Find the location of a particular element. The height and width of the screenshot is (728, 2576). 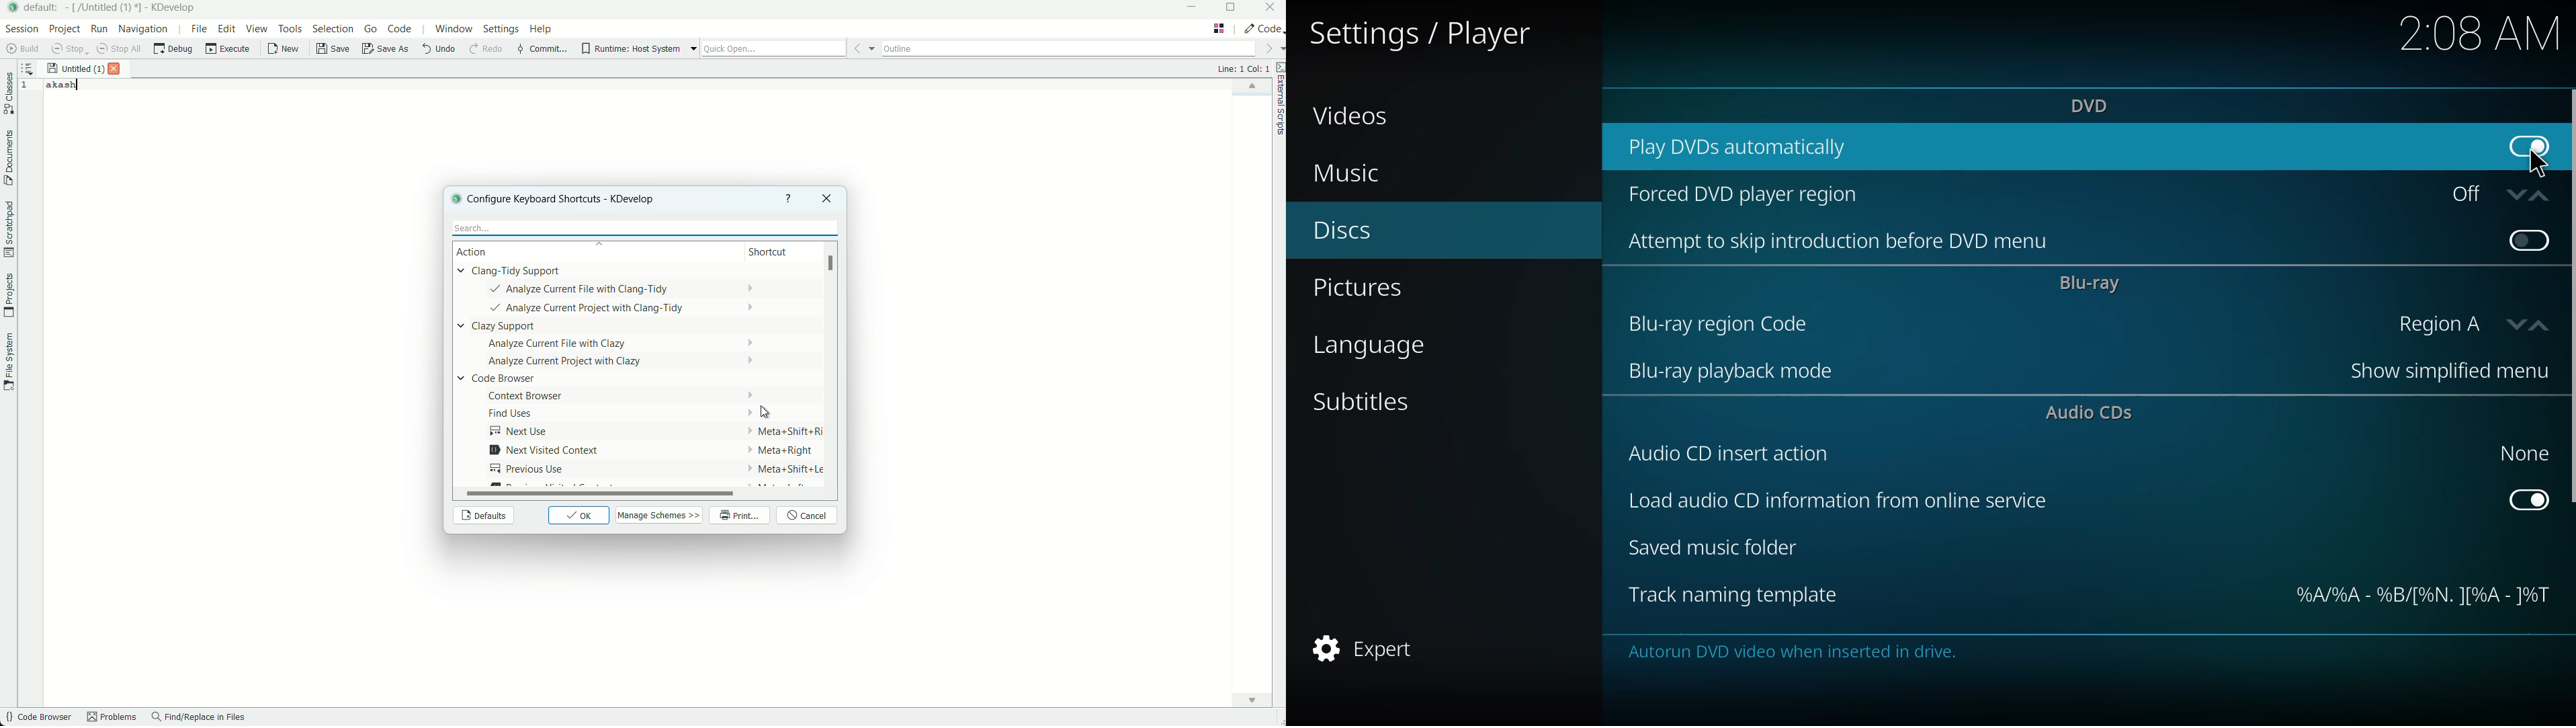

bluray is located at coordinates (2090, 284).